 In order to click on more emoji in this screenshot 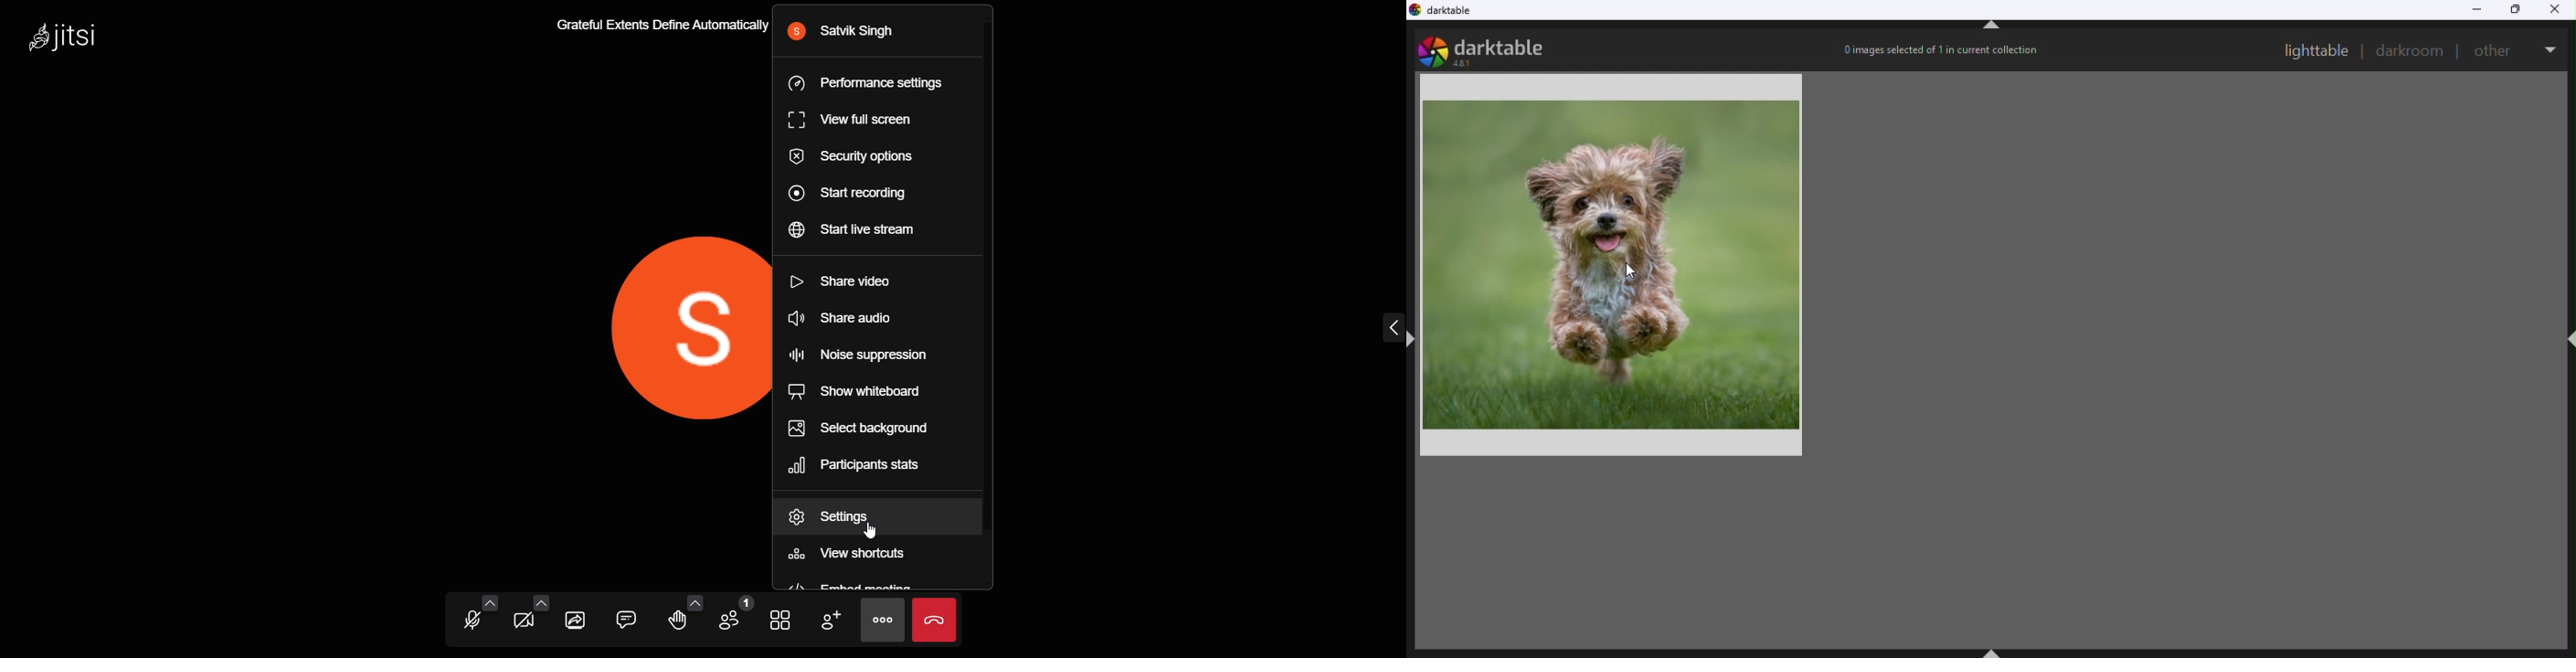, I will do `click(695, 599)`.